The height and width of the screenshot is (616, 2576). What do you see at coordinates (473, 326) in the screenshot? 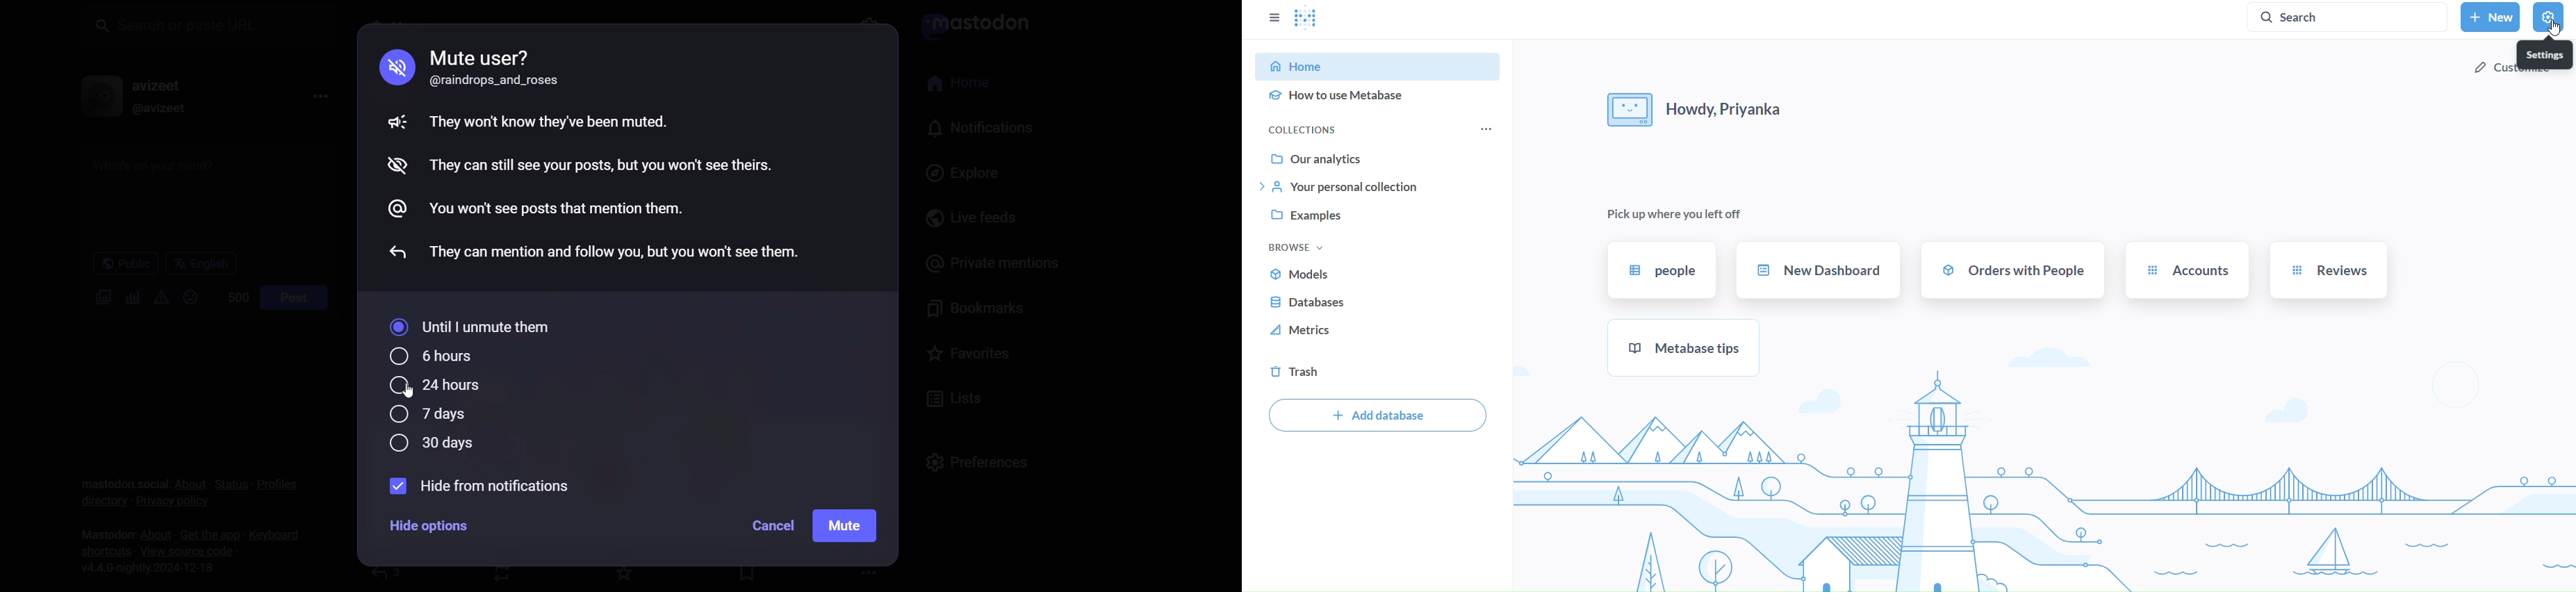
I see `until I unmute them` at bounding box center [473, 326].